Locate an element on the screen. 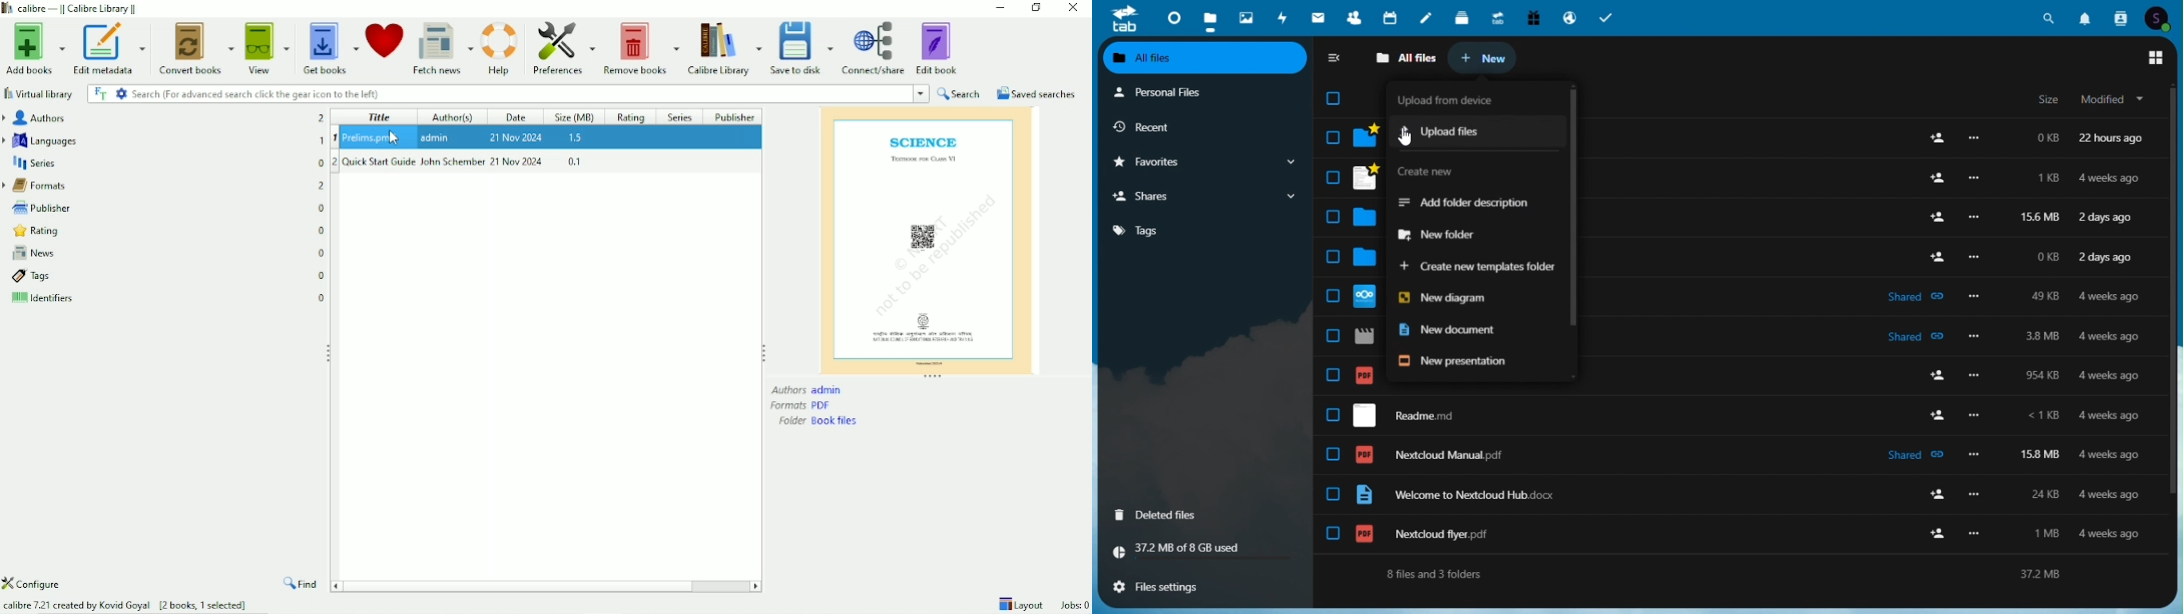 The image size is (2184, 616). Save to disk is located at coordinates (802, 48).